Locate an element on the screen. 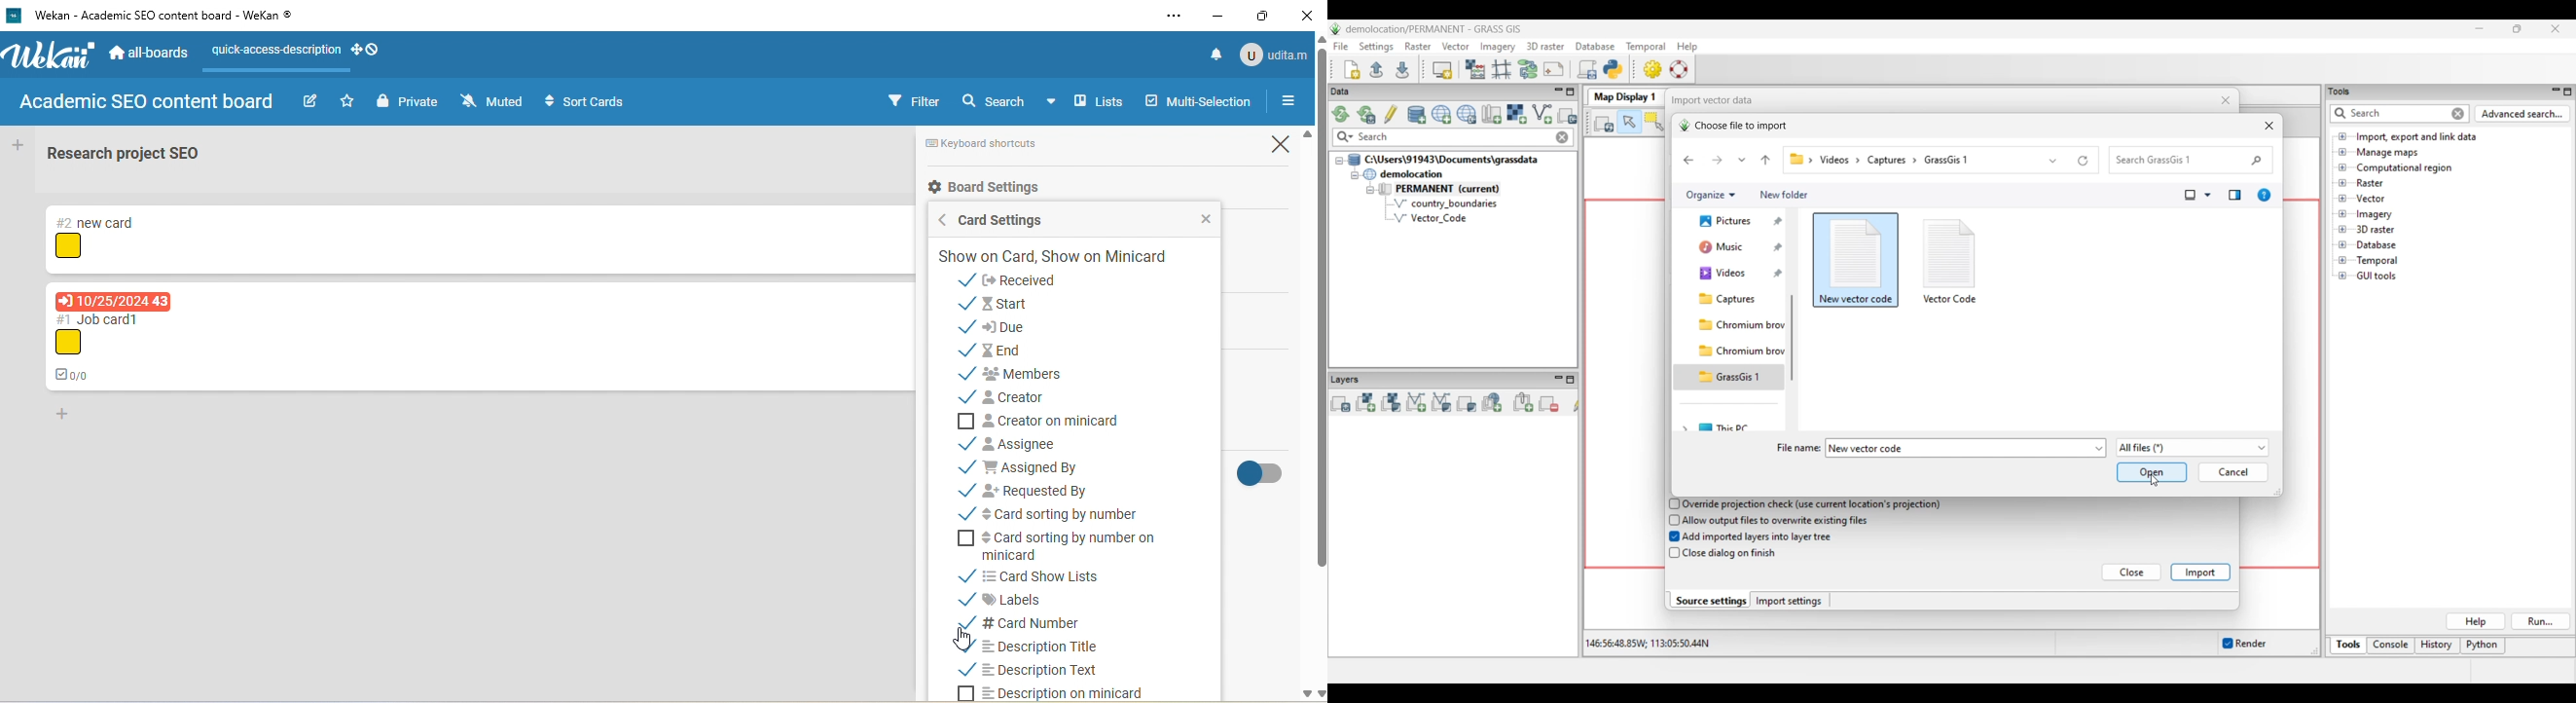 This screenshot has height=728, width=2576. vertical scroll bar is located at coordinates (1319, 314).